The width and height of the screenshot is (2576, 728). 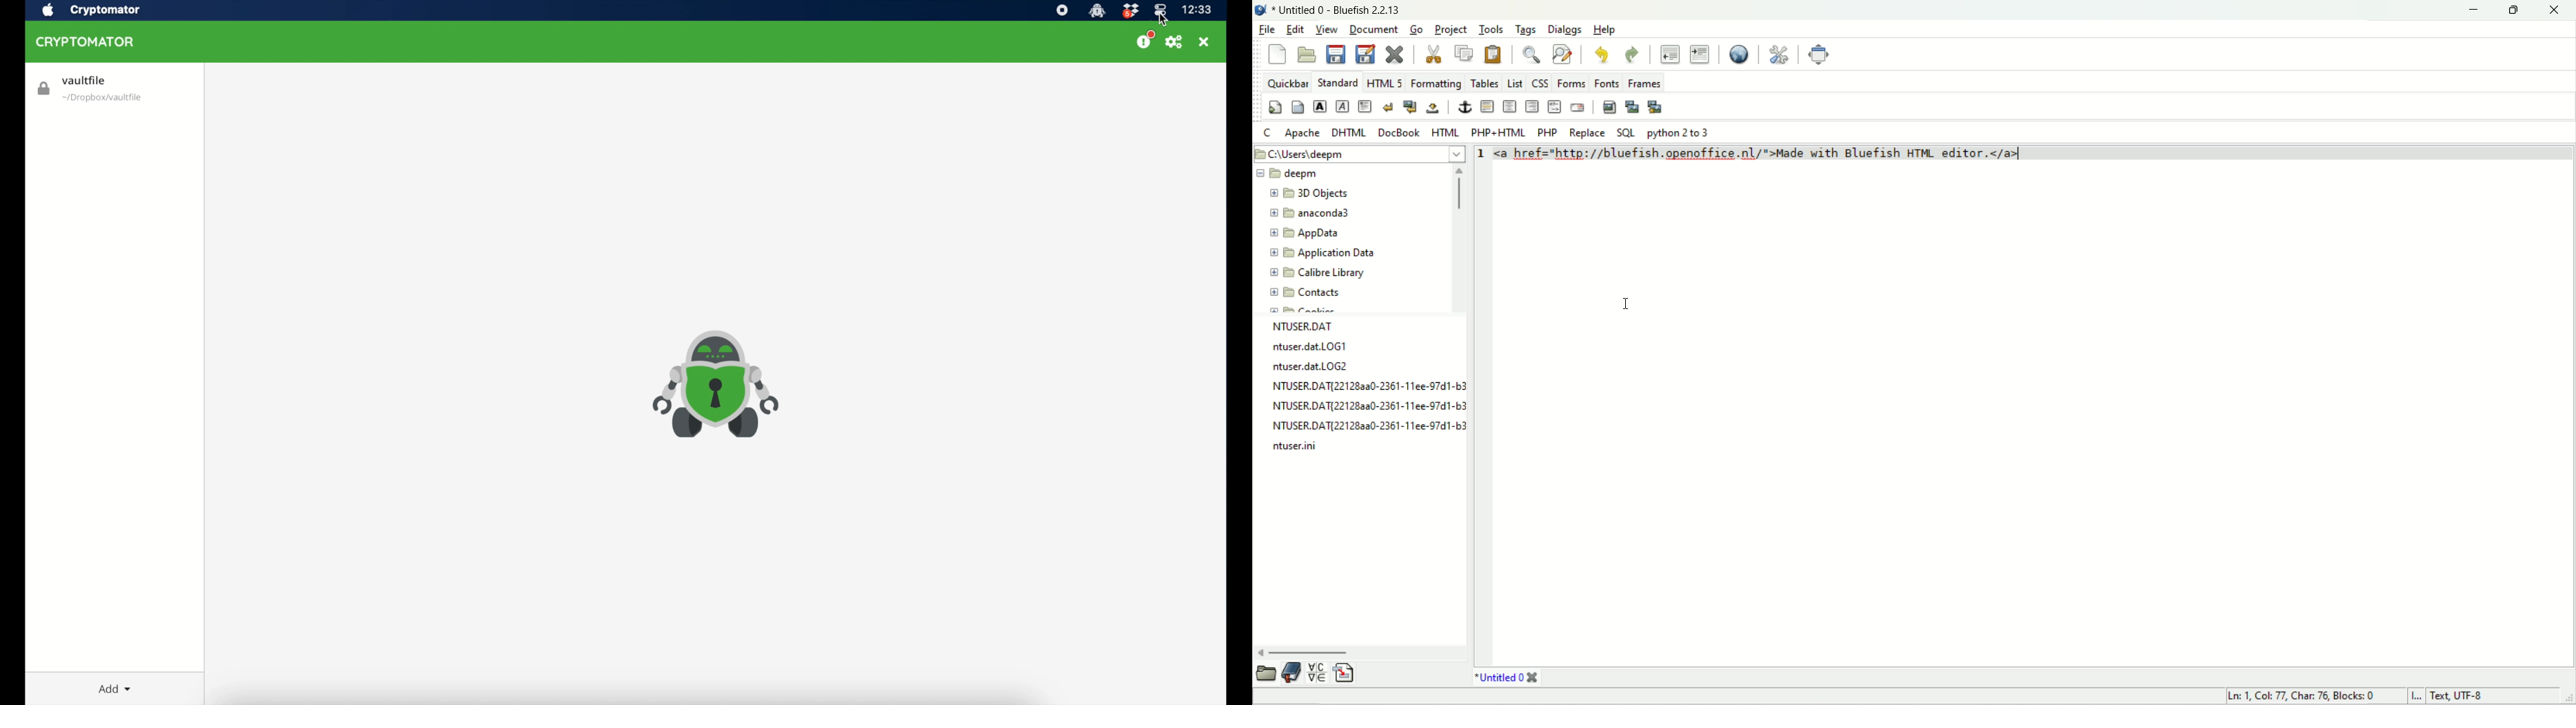 What do you see at coordinates (1517, 81) in the screenshot?
I see `list` at bounding box center [1517, 81].